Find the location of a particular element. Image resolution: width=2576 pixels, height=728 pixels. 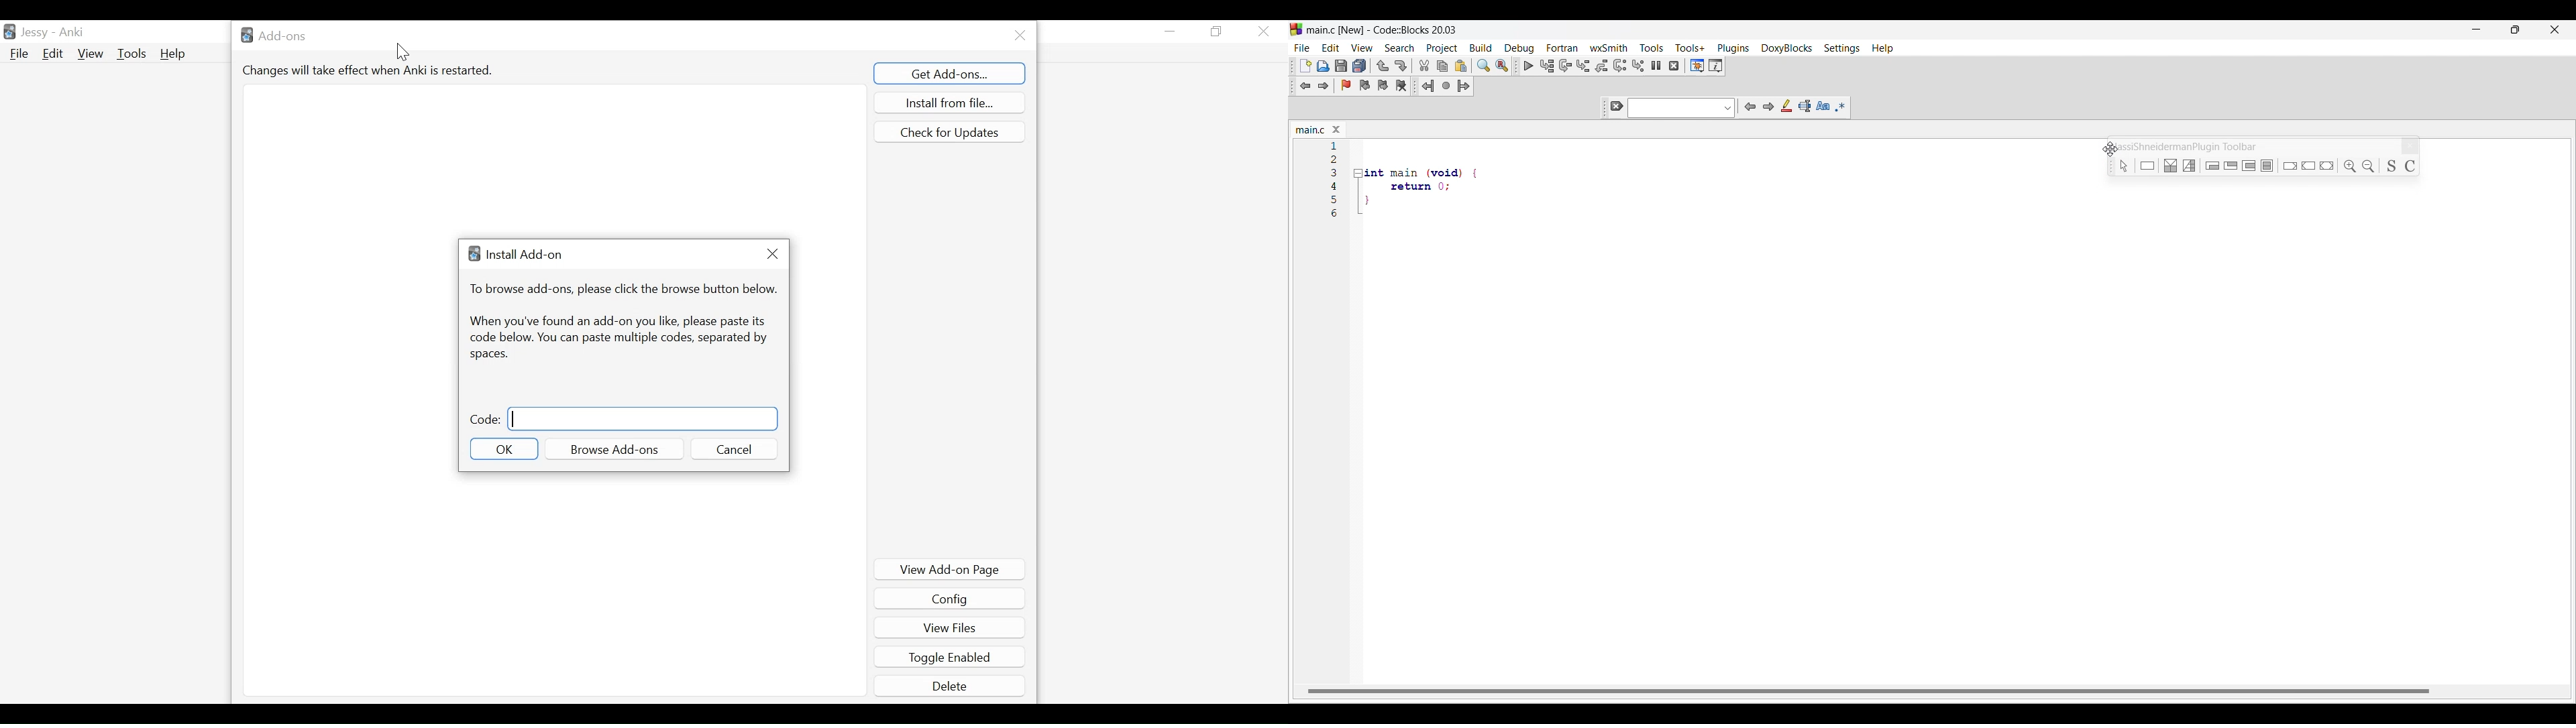

minimize is located at coordinates (1171, 31).